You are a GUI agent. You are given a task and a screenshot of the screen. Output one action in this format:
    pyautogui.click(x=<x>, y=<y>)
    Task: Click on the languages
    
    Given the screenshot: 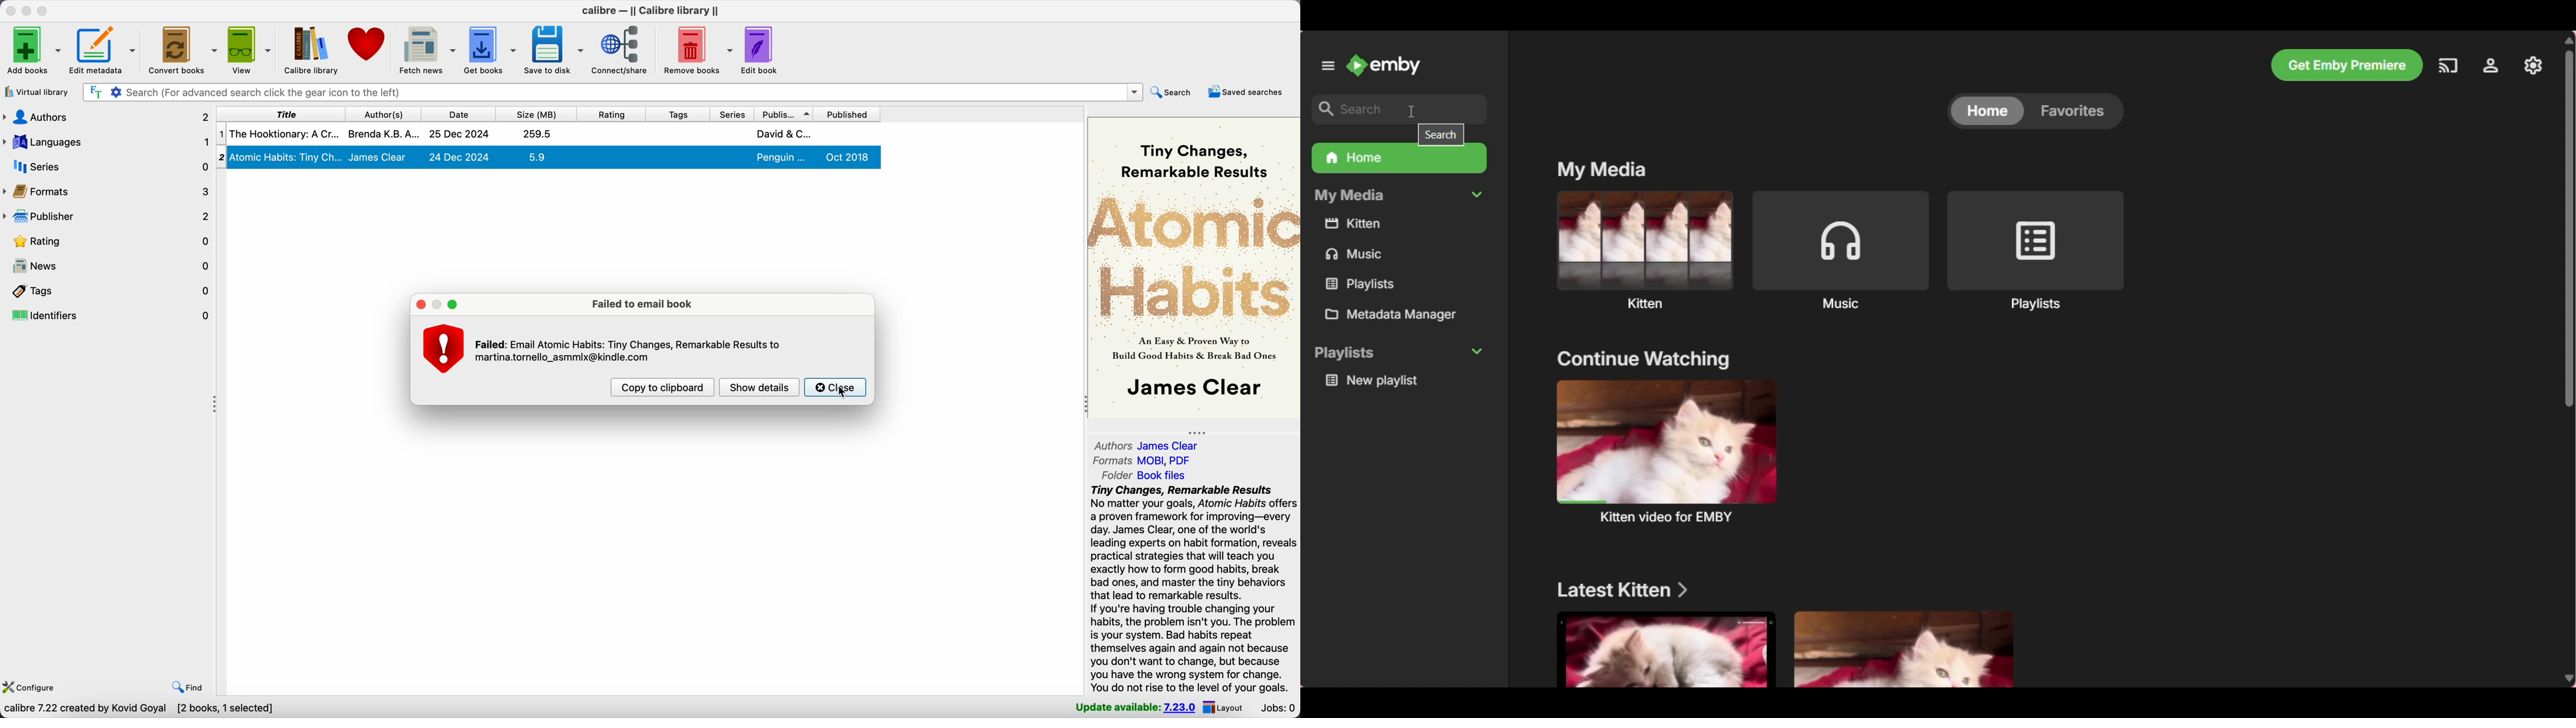 What is the action you would take?
    pyautogui.click(x=106, y=143)
    